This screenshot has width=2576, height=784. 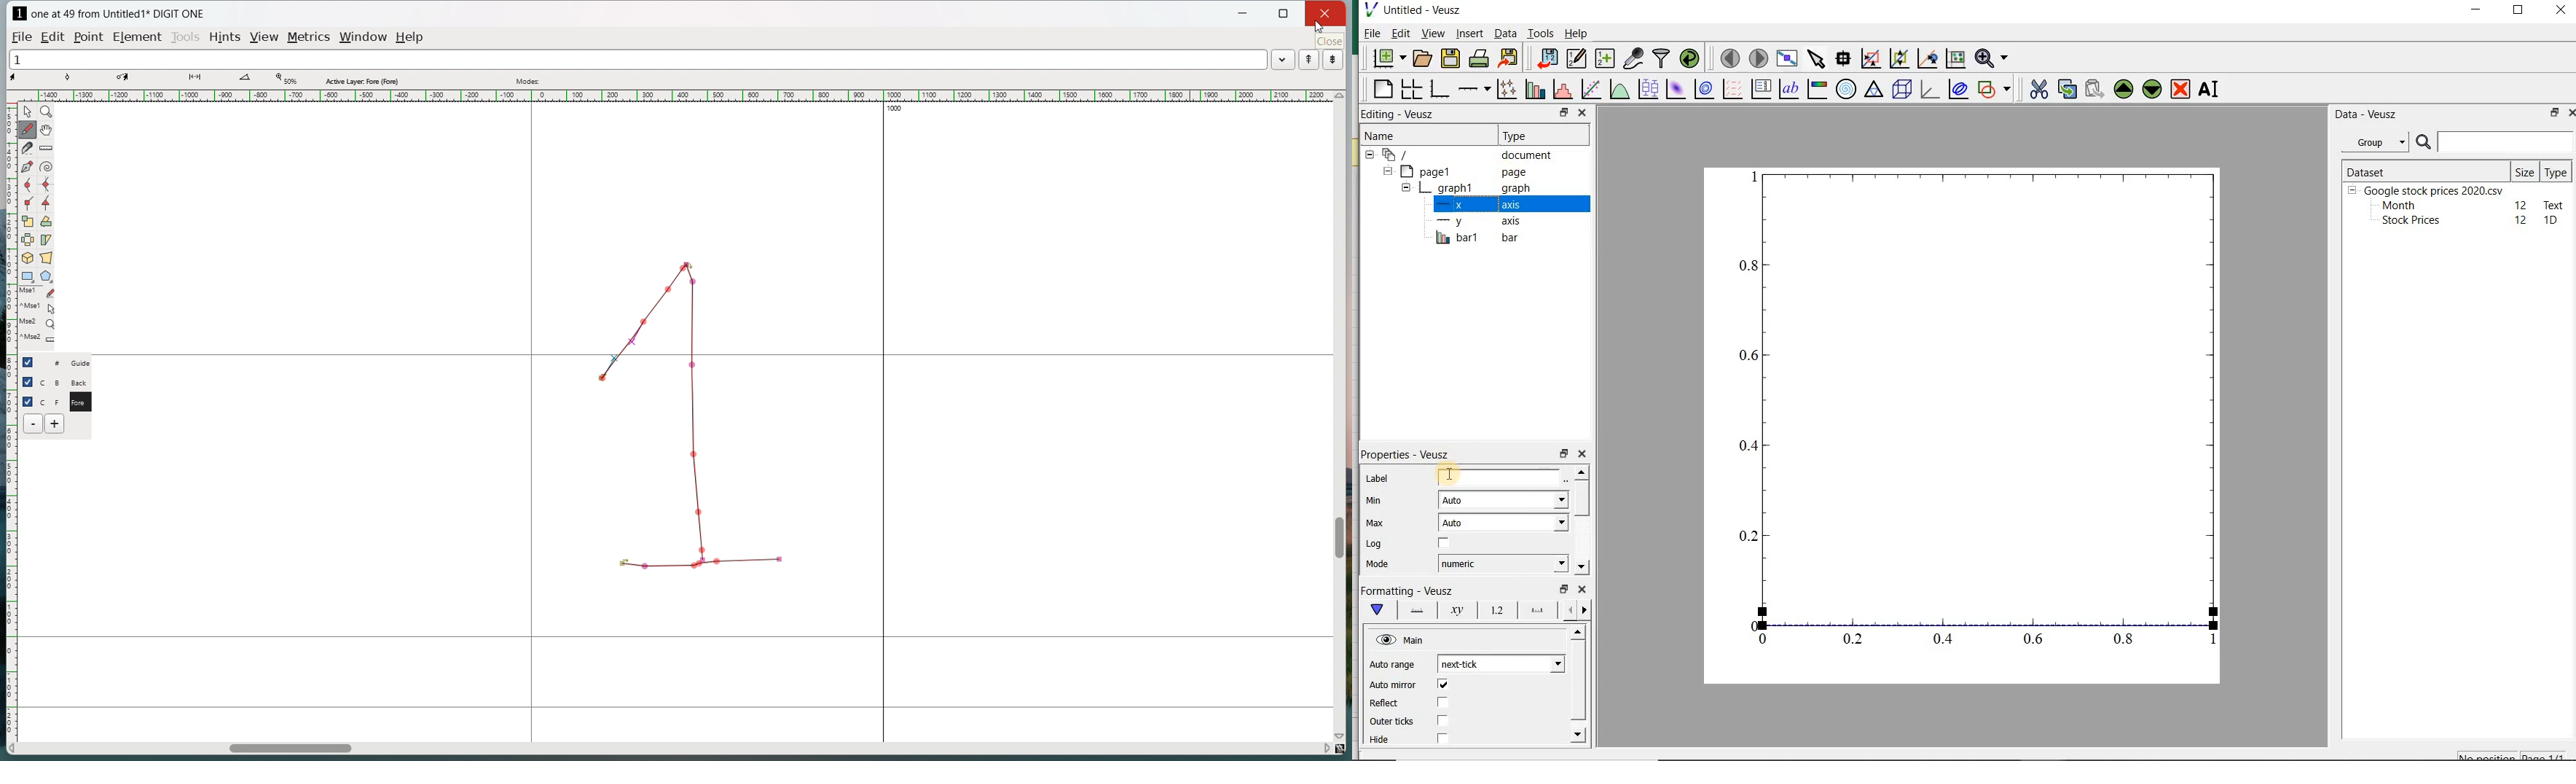 What do you see at coordinates (2477, 11) in the screenshot?
I see `minimize` at bounding box center [2477, 11].